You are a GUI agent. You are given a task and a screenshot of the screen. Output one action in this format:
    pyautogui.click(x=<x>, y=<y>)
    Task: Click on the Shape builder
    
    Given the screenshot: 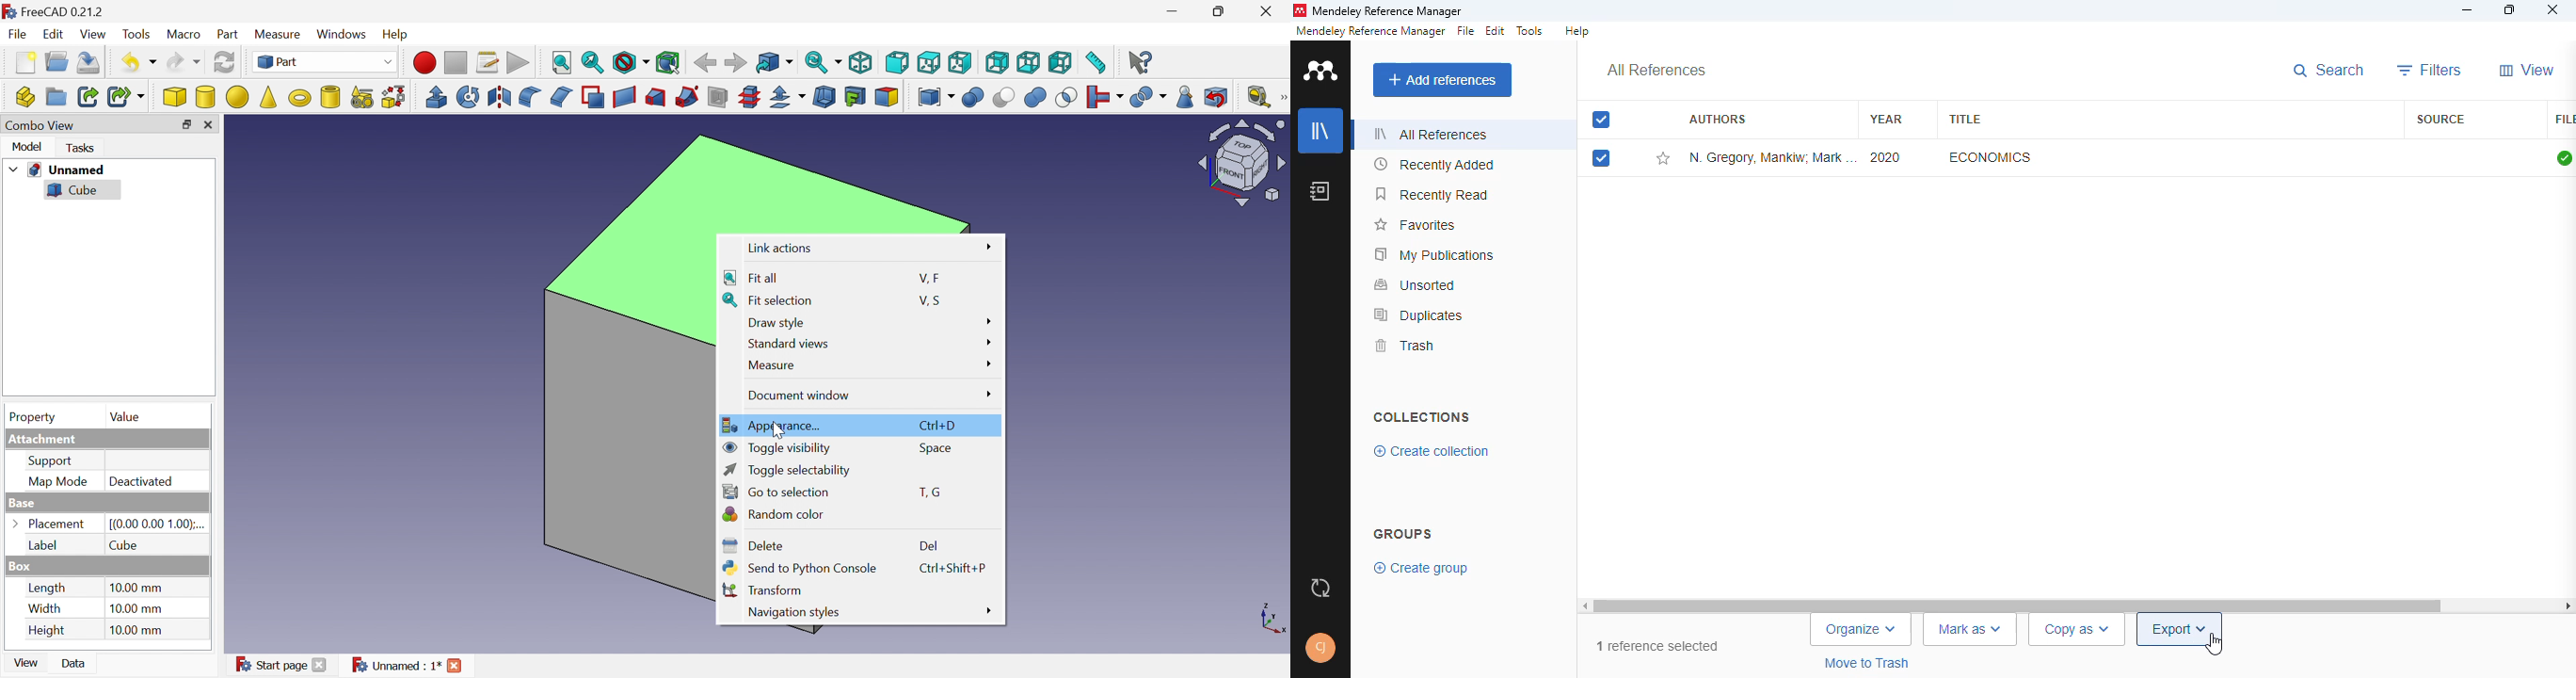 What is the action you would take?
    pyautogui.click(x=395, y=98)
    